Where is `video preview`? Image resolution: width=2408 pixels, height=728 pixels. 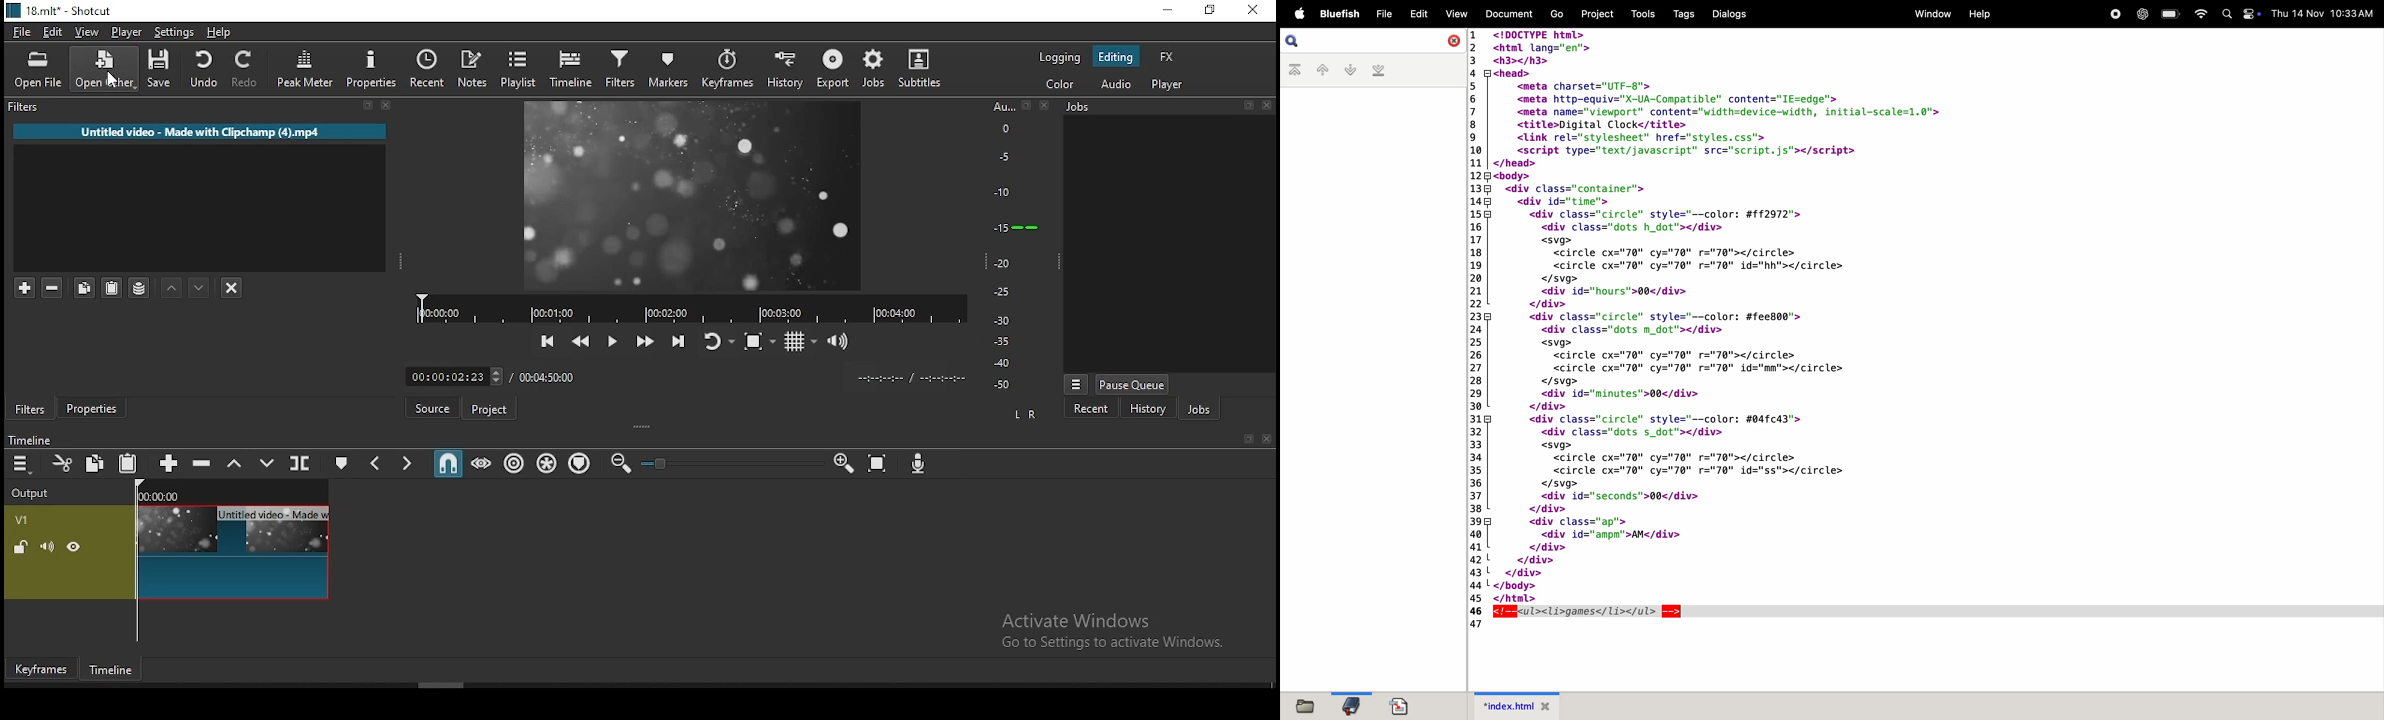
video preview is located at coordinates (700, 198).